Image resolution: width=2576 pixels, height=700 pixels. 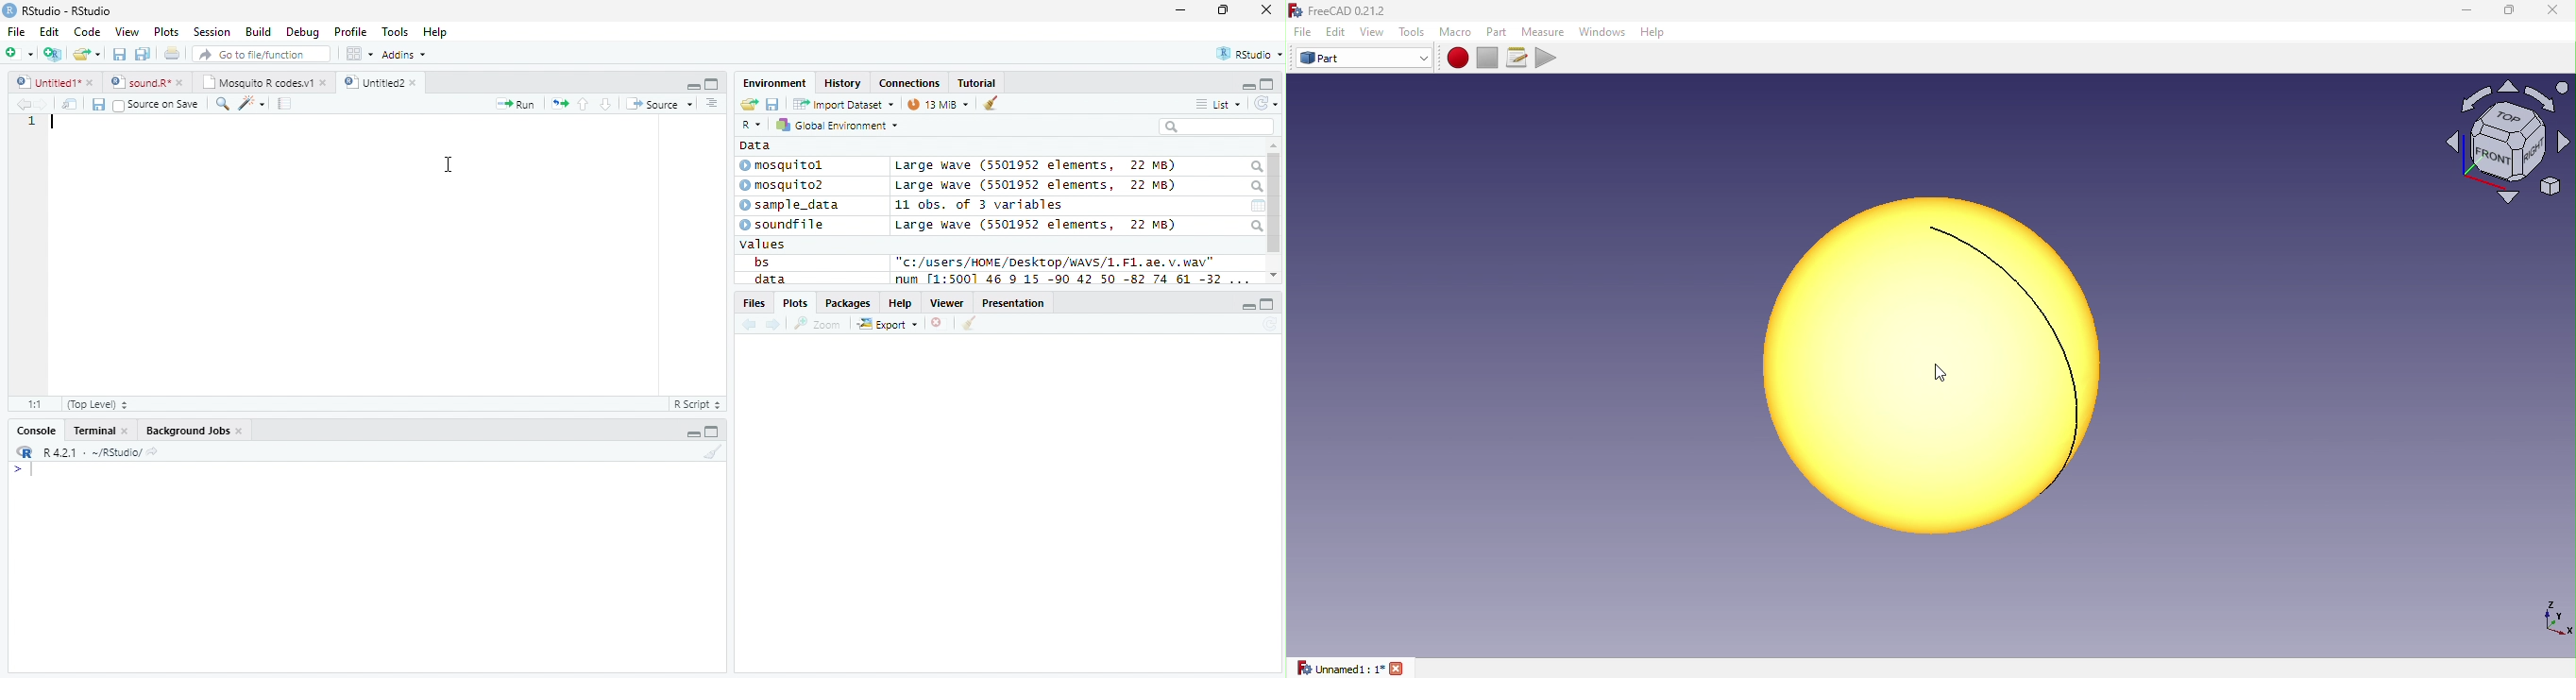 I want to click on minimize, so click(x=691, y=431).